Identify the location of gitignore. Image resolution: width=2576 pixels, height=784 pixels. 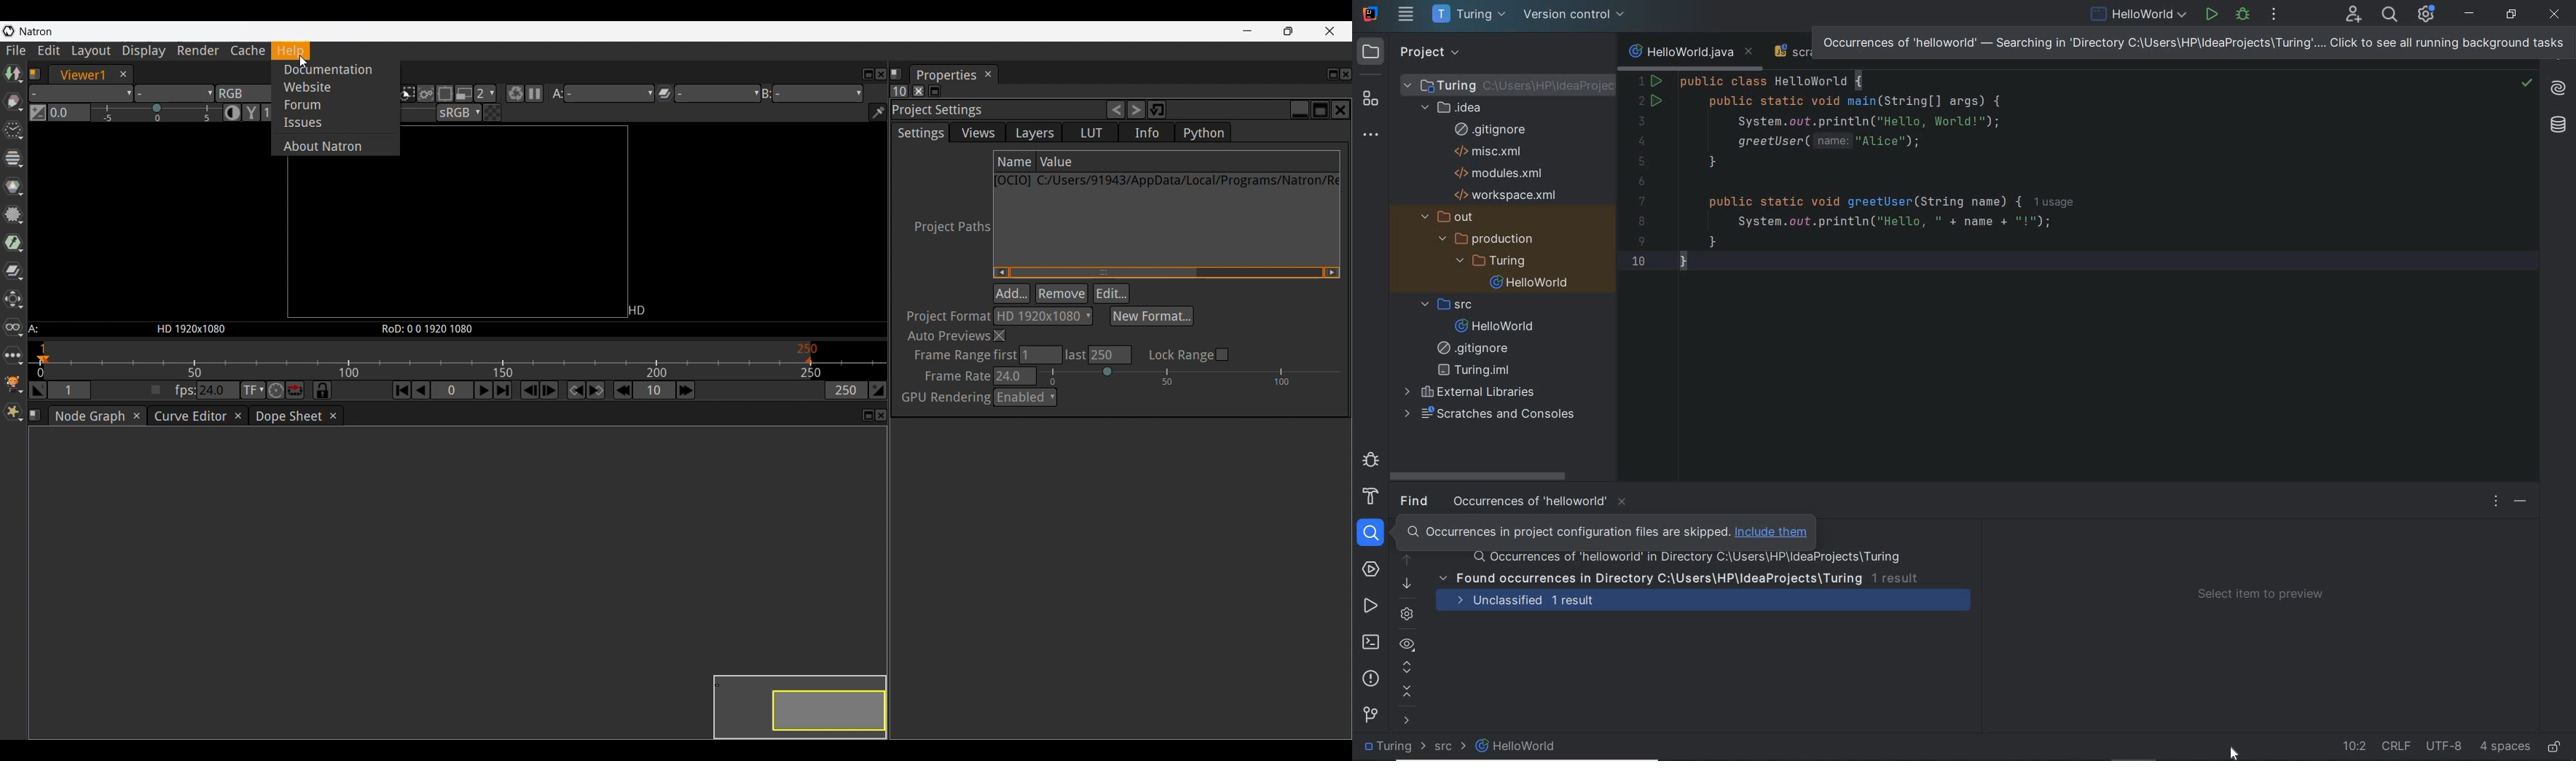
(1495, 129).